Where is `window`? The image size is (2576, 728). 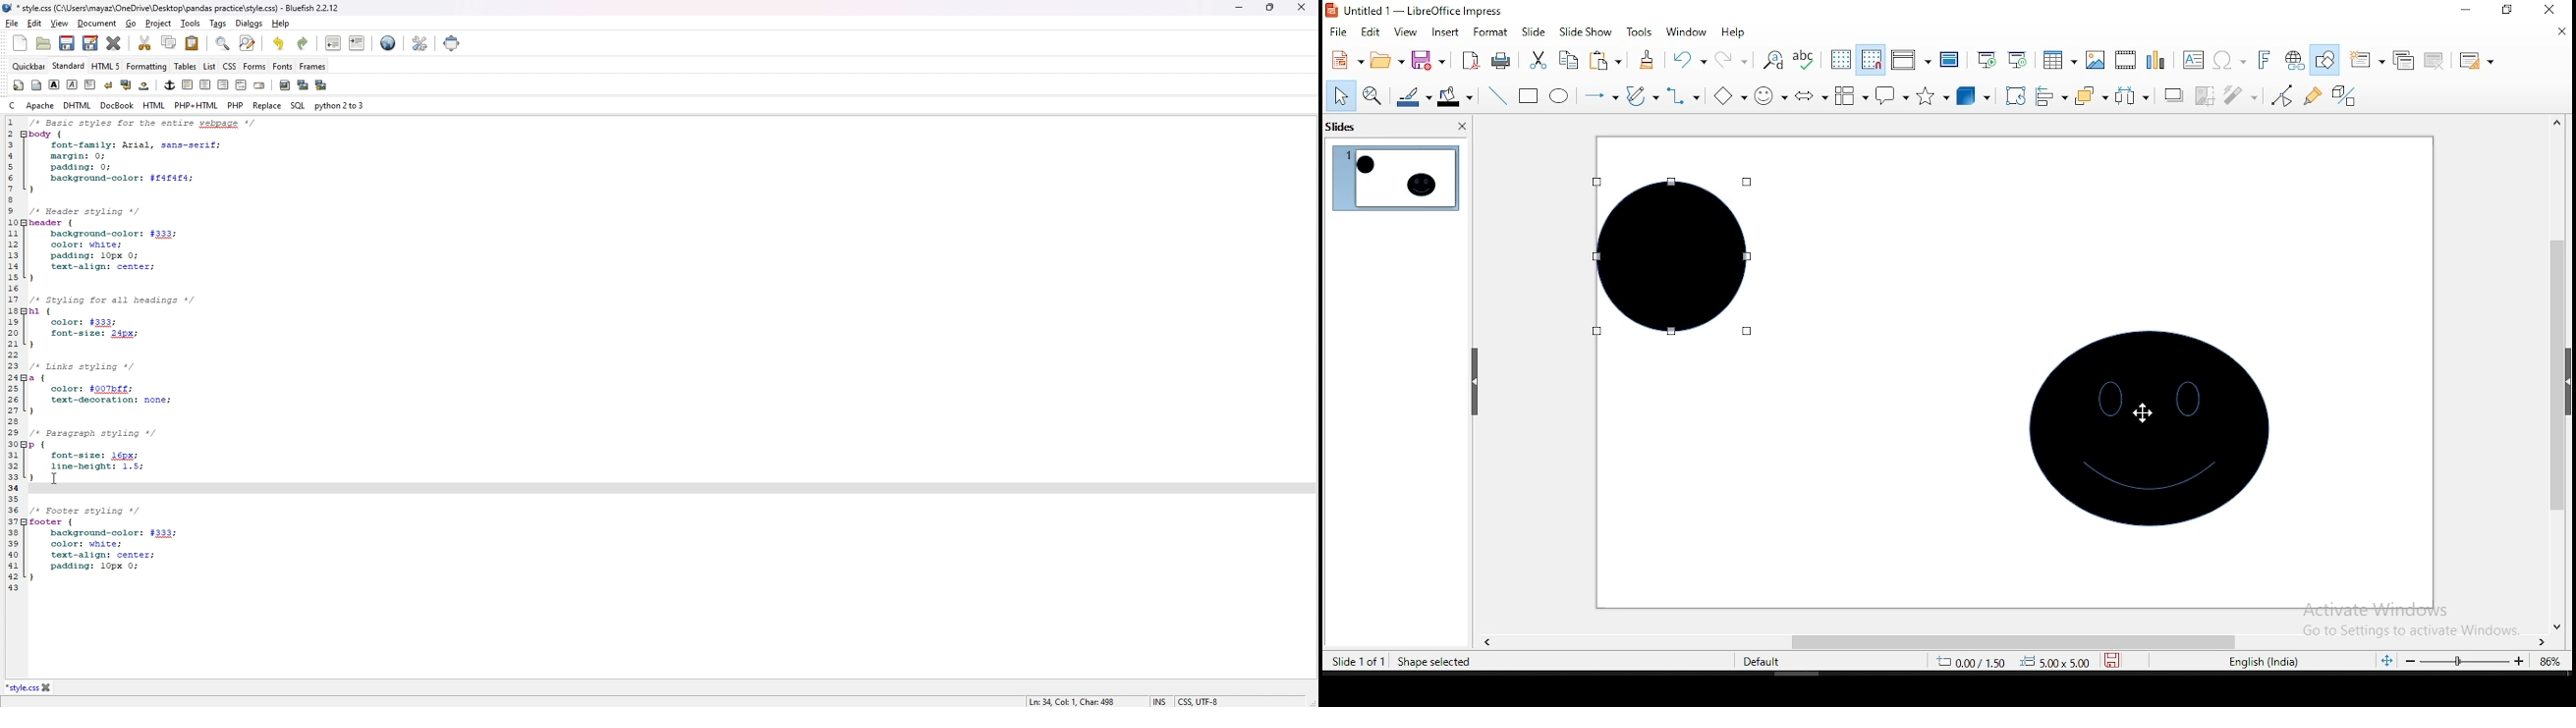
window is located at coordinates (1684, 31).